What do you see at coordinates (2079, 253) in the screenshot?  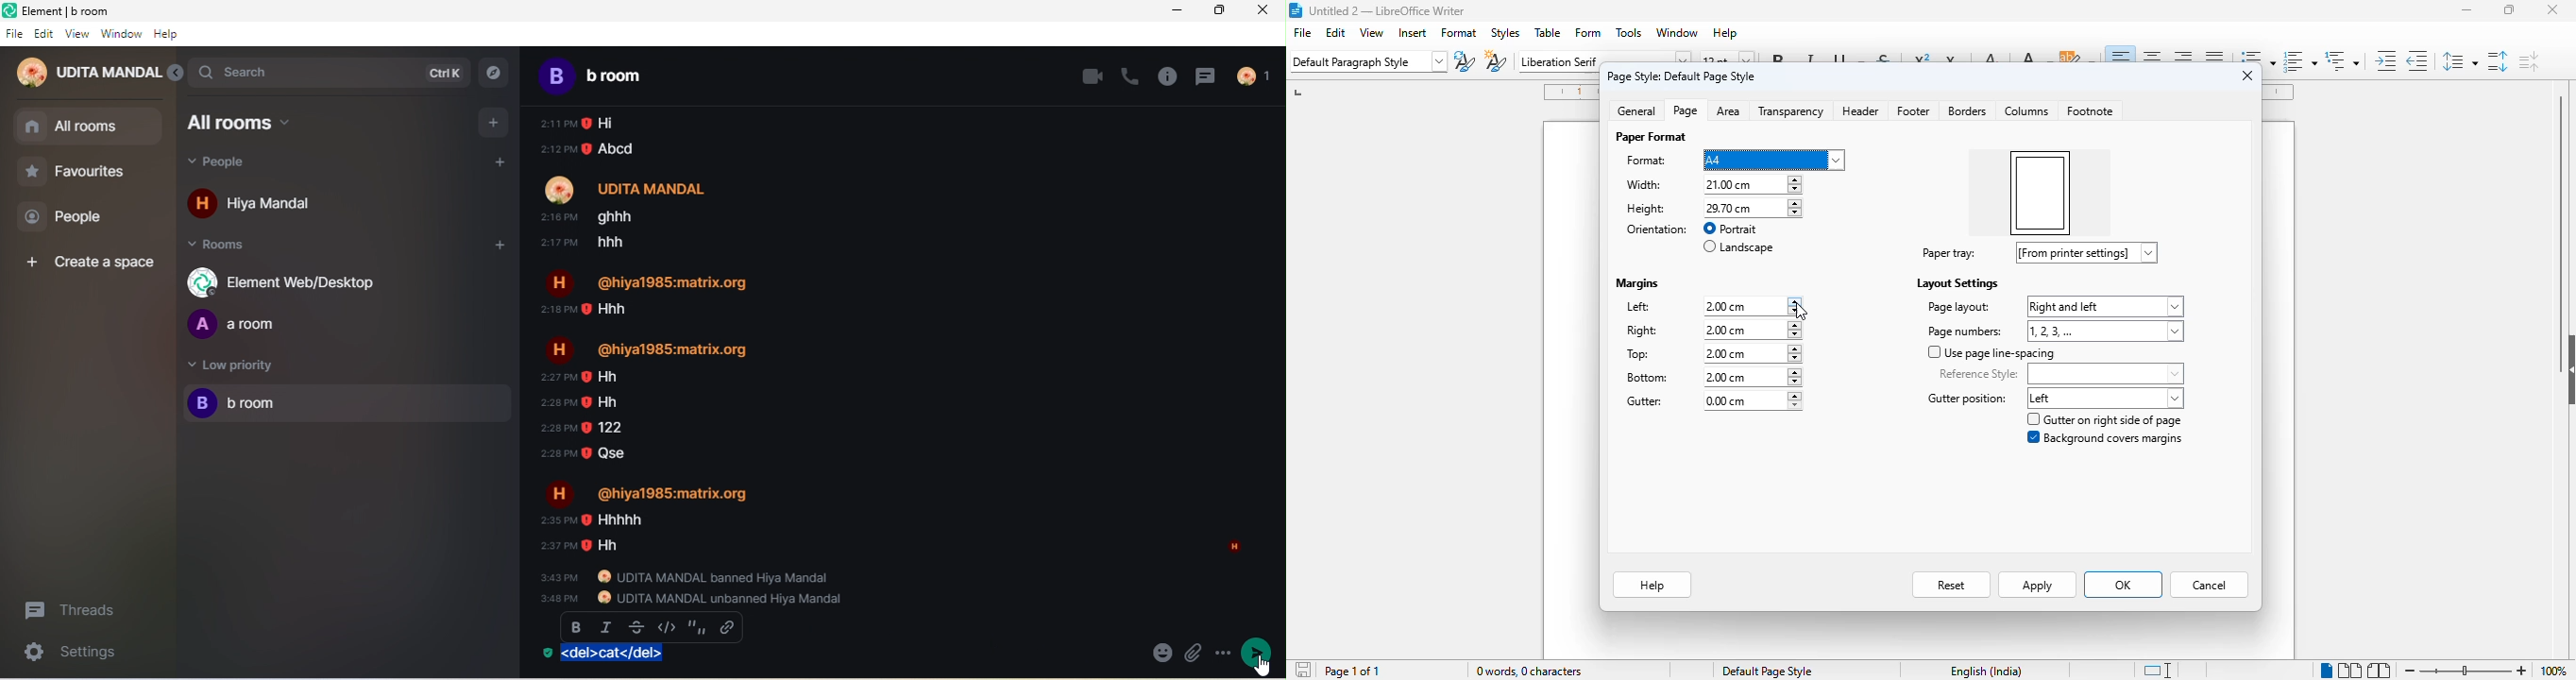 I see `paper tray options` at bounding box center [2079, 253].